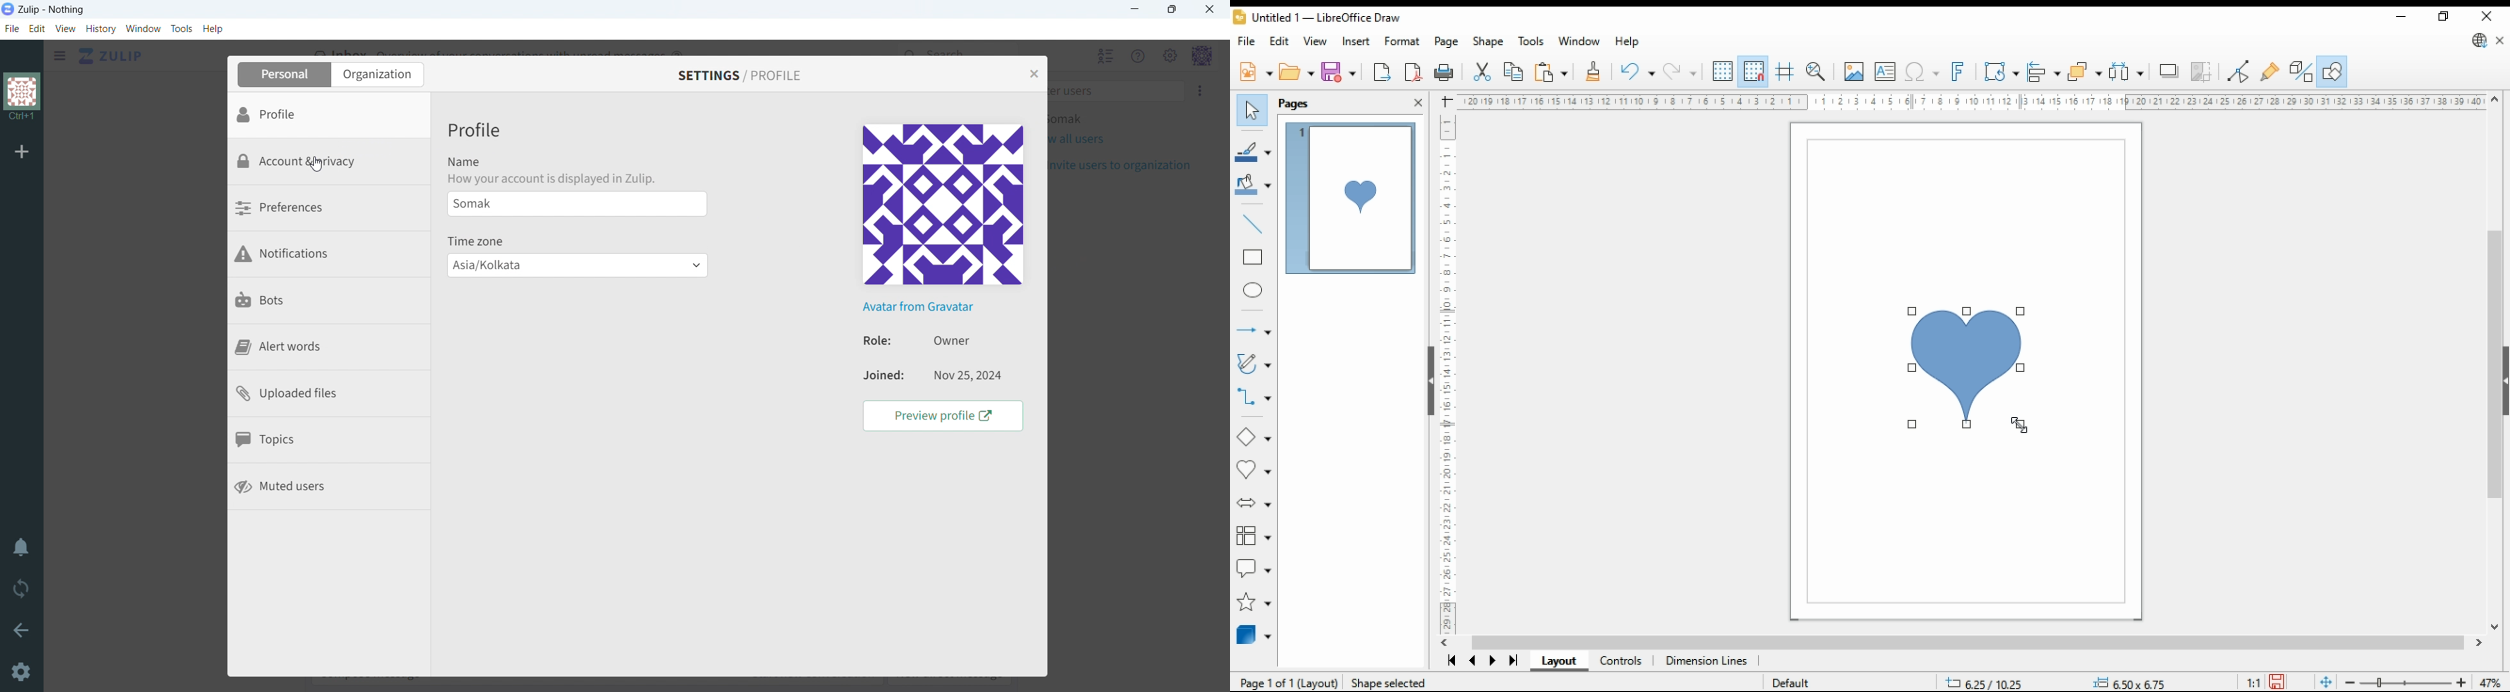 Image resolution: width=2520 pixels, height=700 pixels. What do you see at coordinates (1679, 71) in the screenshot?
I see `redo` at bounding box center [1679, 71].